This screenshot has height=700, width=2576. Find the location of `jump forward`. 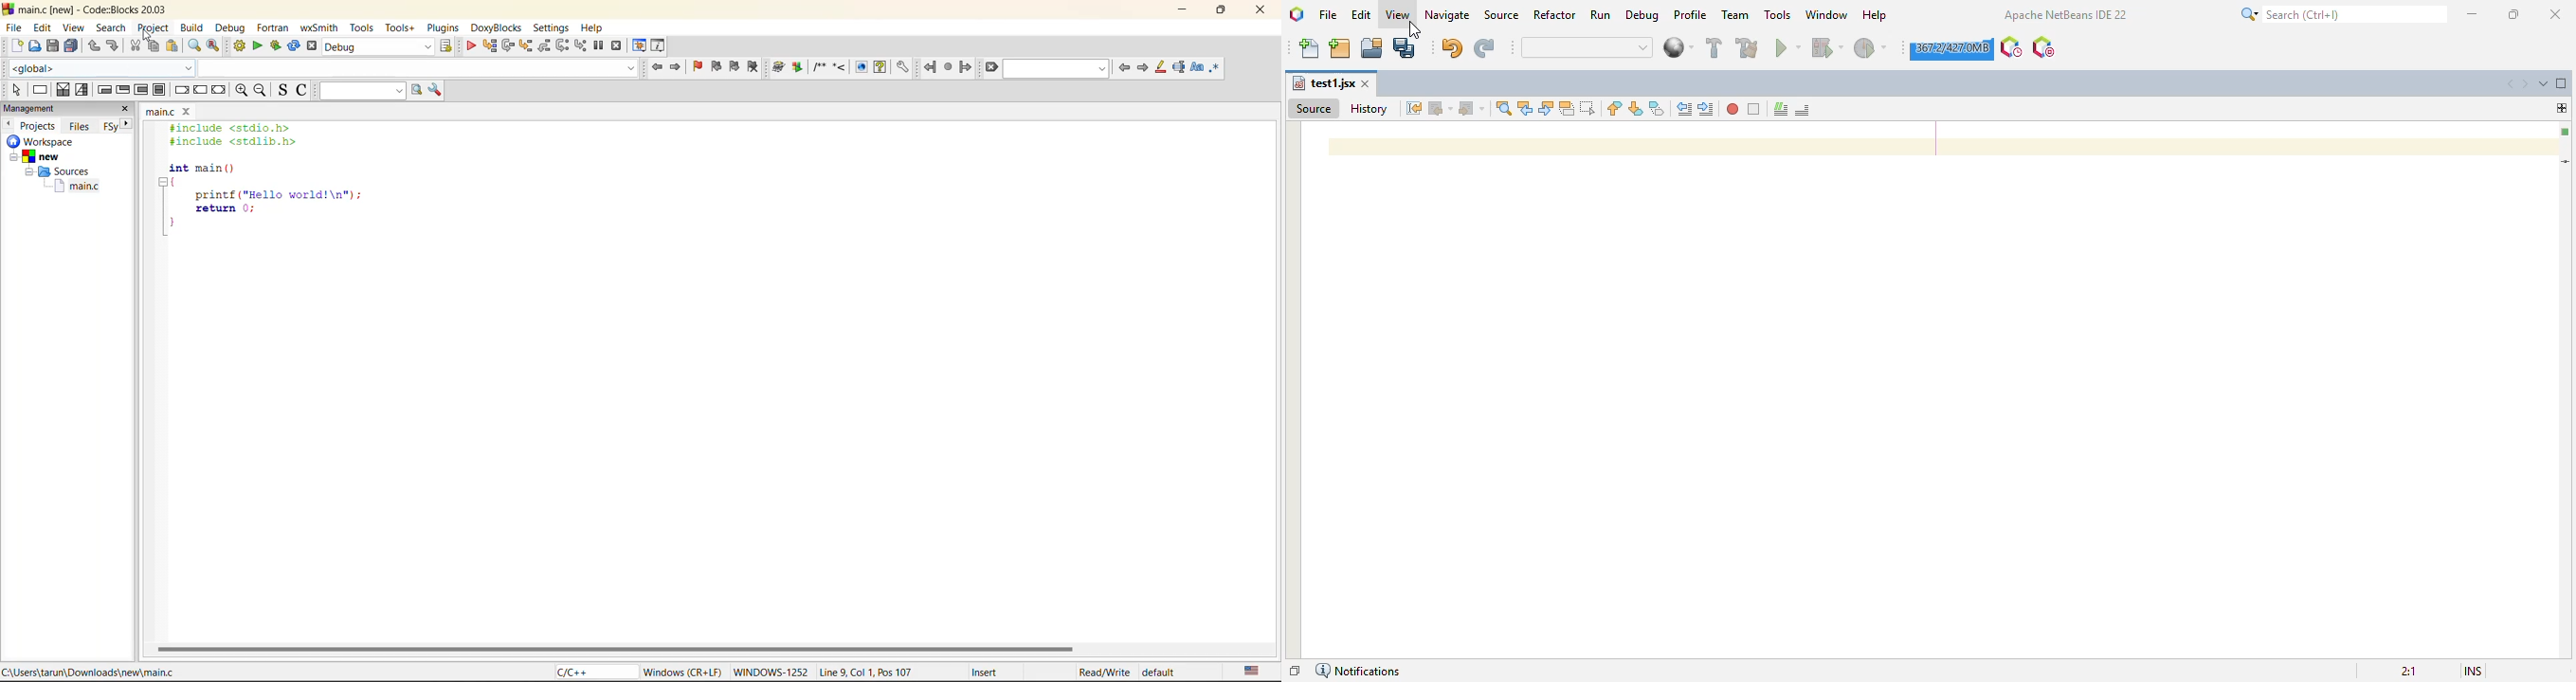

jump forward is located at coordinates (677, 69).